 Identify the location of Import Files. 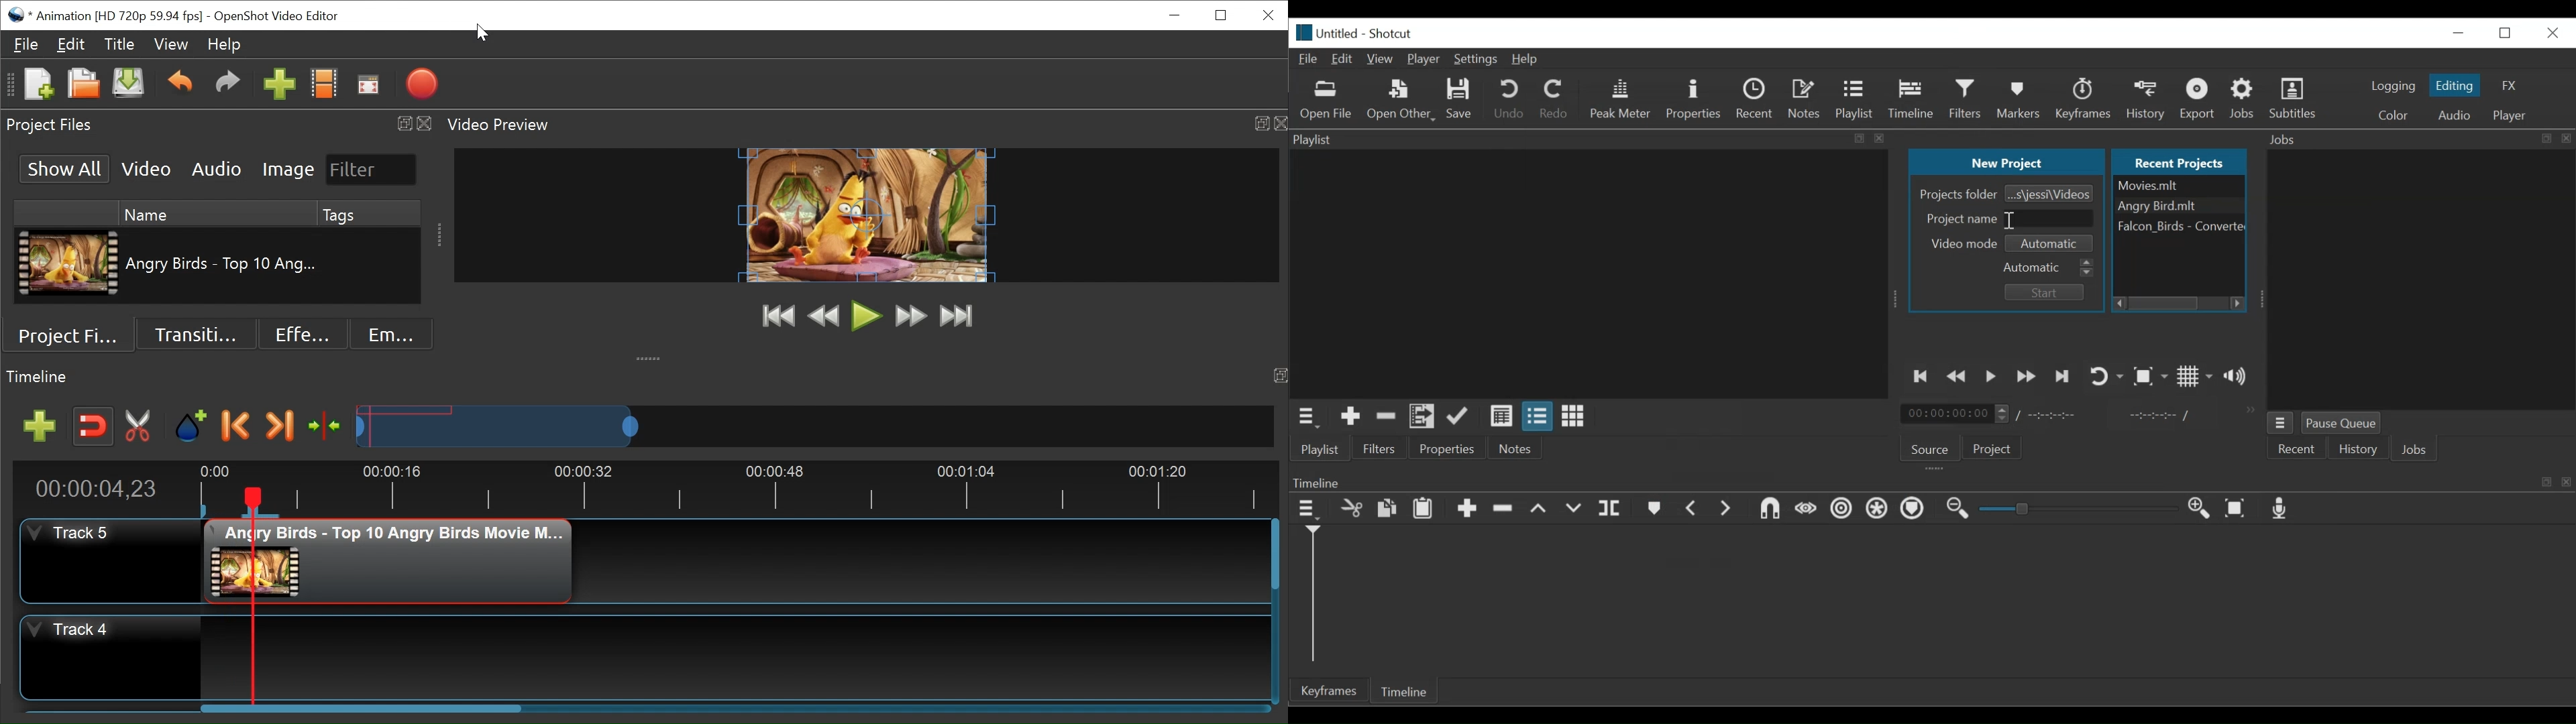
(280, 83).